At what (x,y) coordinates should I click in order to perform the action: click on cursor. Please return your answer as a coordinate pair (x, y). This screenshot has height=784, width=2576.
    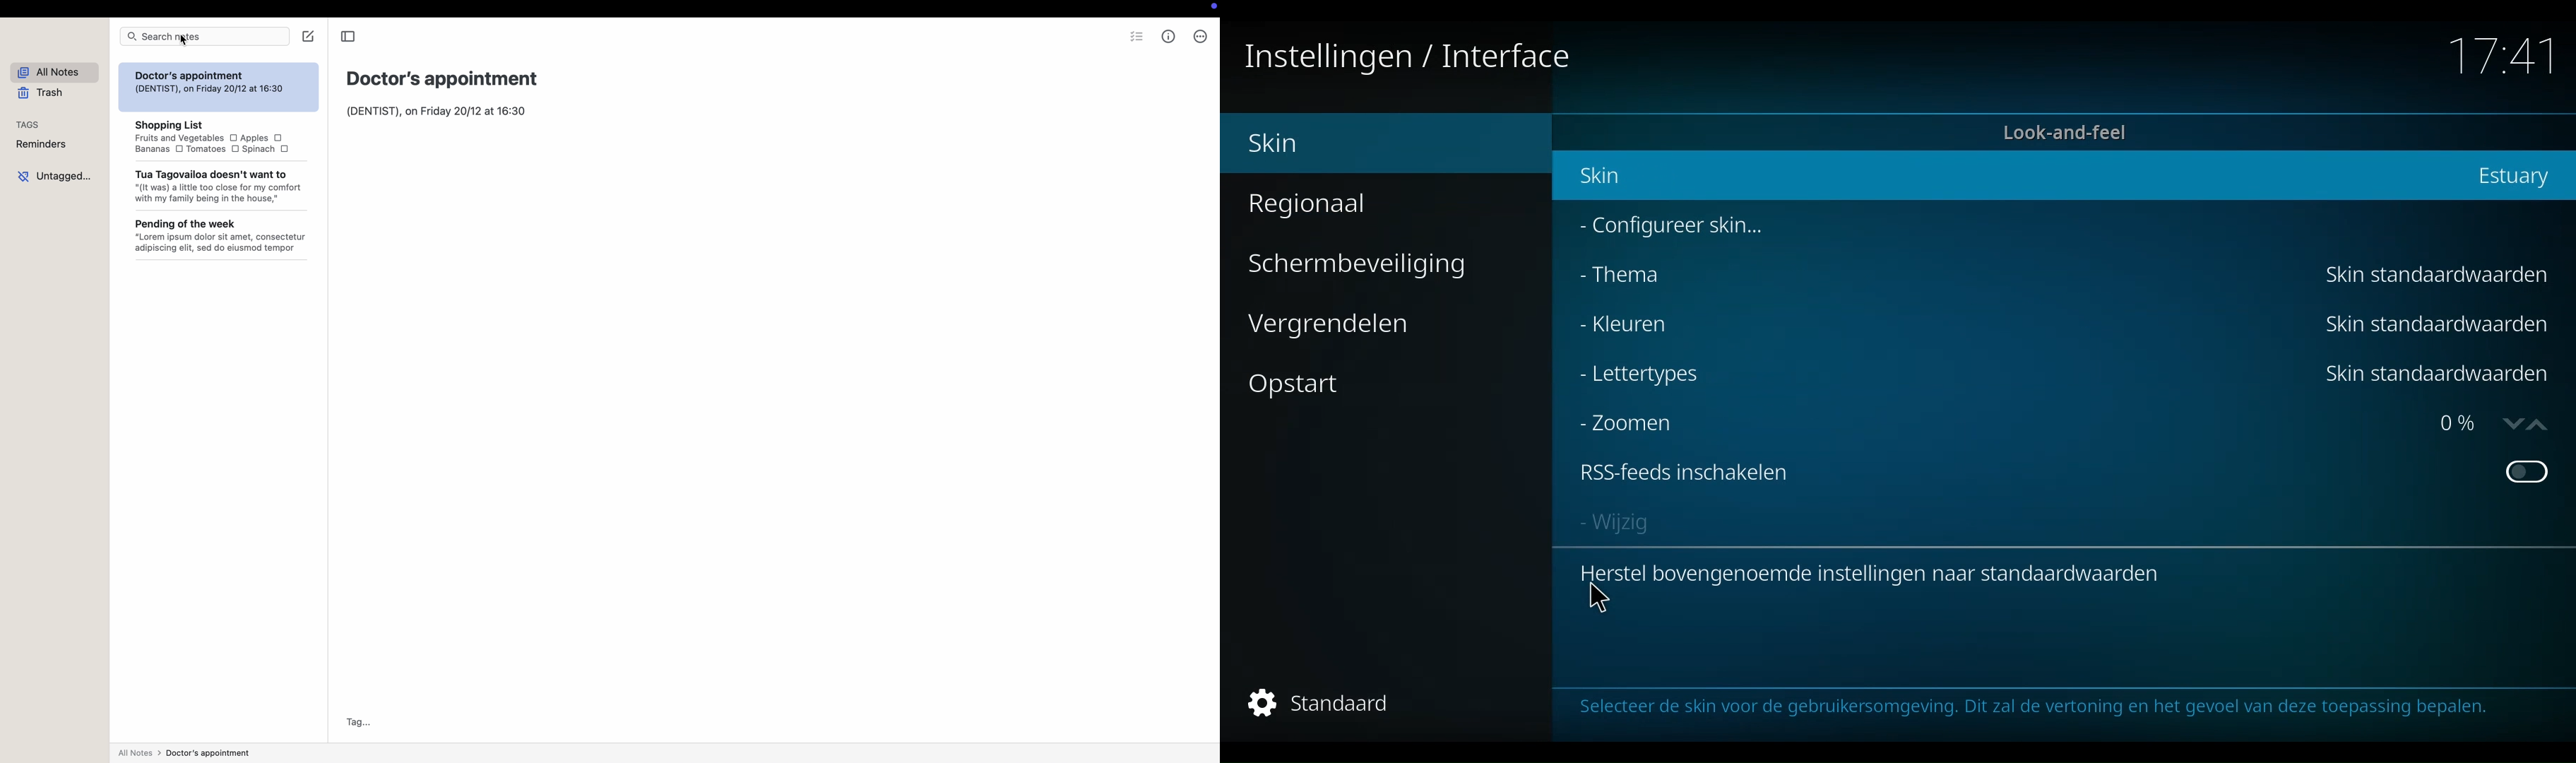
    Looking at the image, I should click on (1598, 598).